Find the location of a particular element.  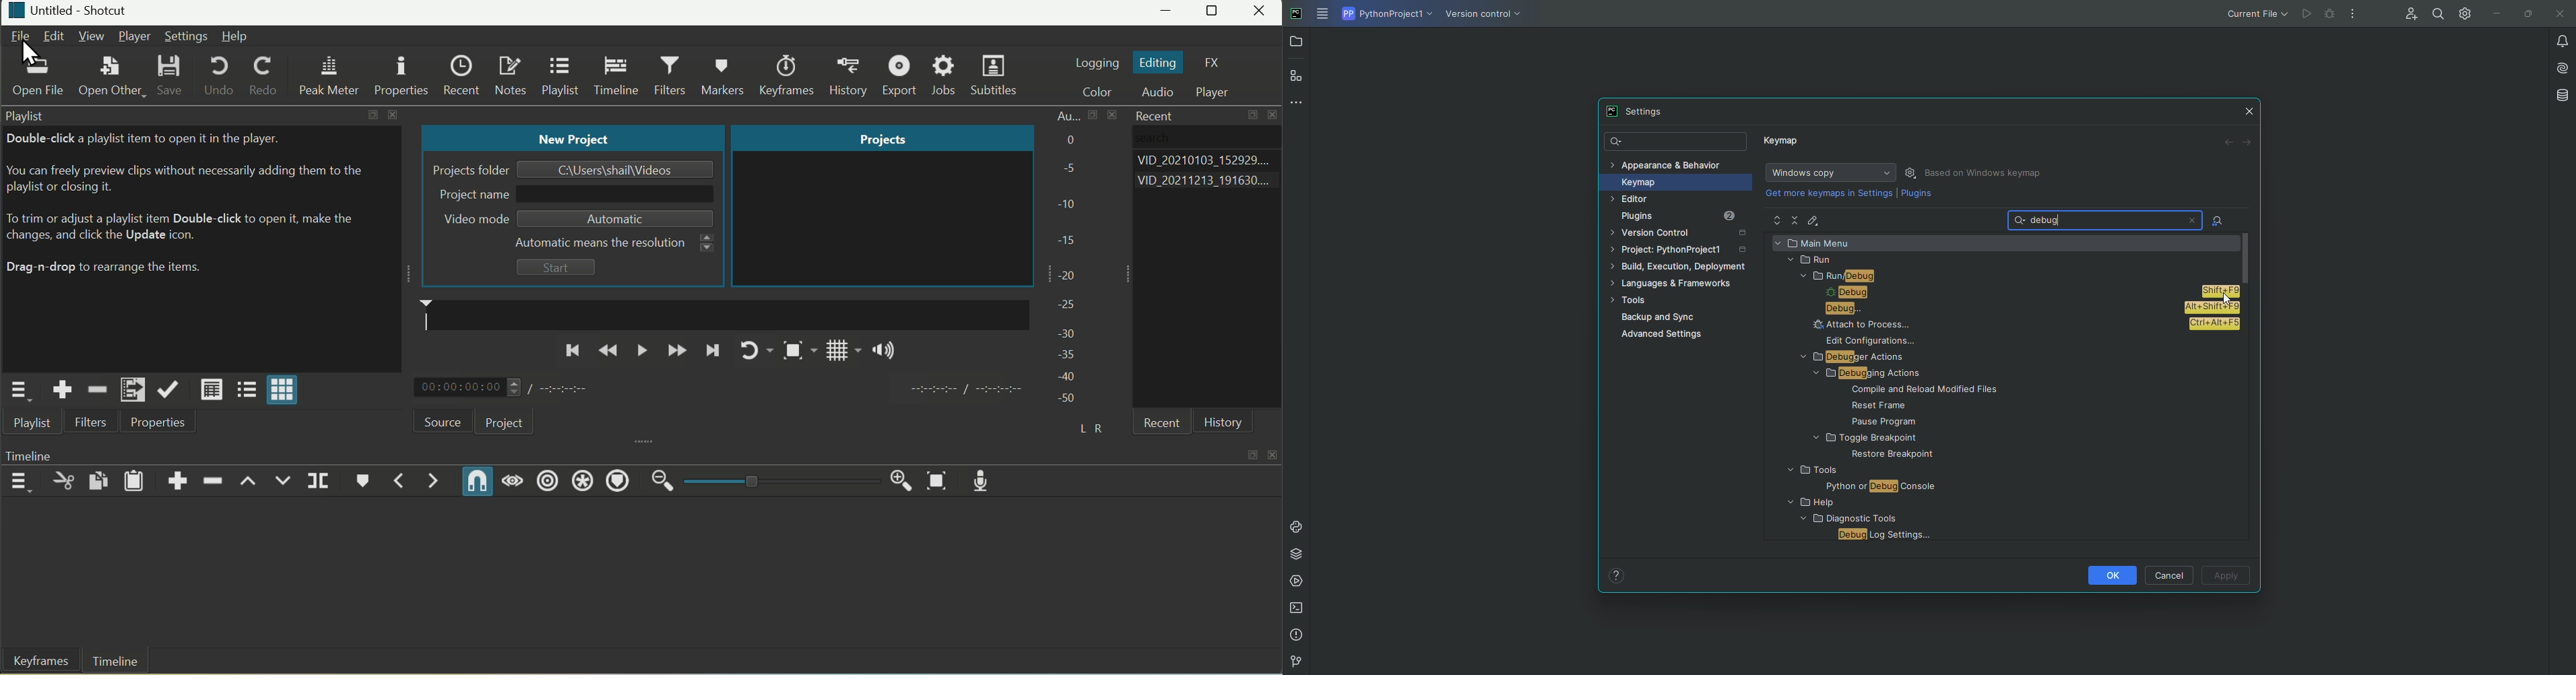

shortcut is located at coordinates (2221, 292).